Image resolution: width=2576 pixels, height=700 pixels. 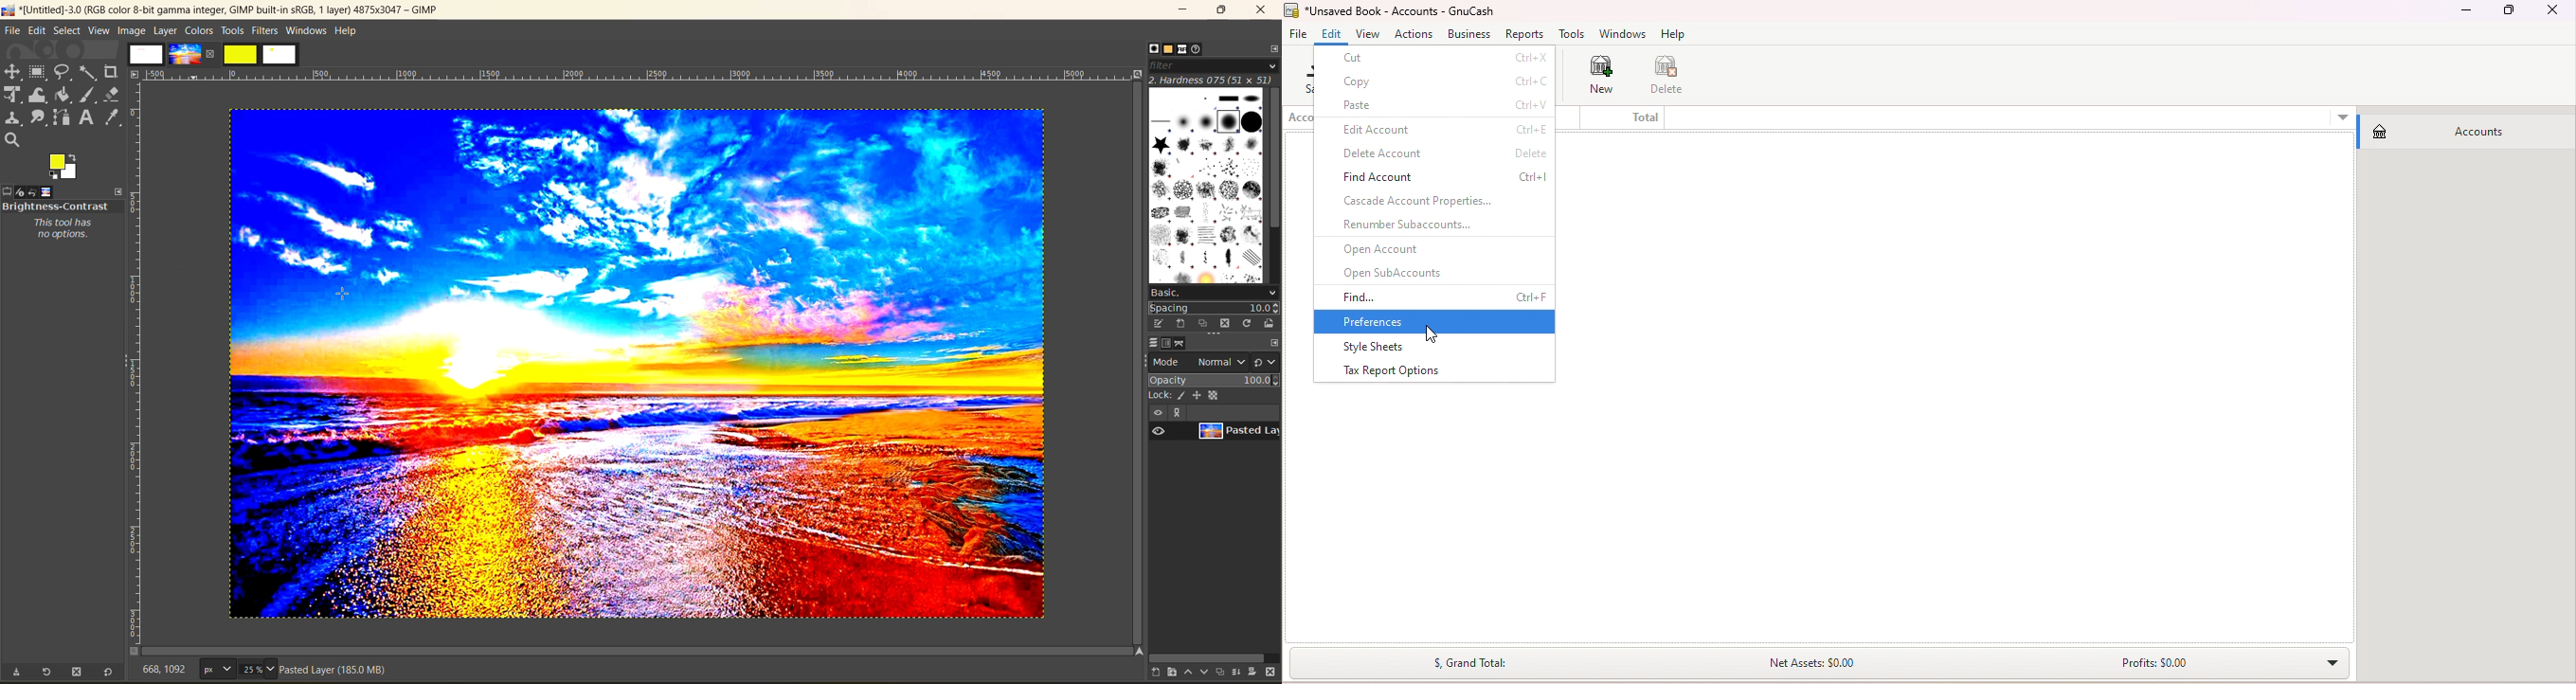 What do you see at coordinates (1437, 153) in the screenshot?
I see `Delete account` at bounding box center [1437, 153].